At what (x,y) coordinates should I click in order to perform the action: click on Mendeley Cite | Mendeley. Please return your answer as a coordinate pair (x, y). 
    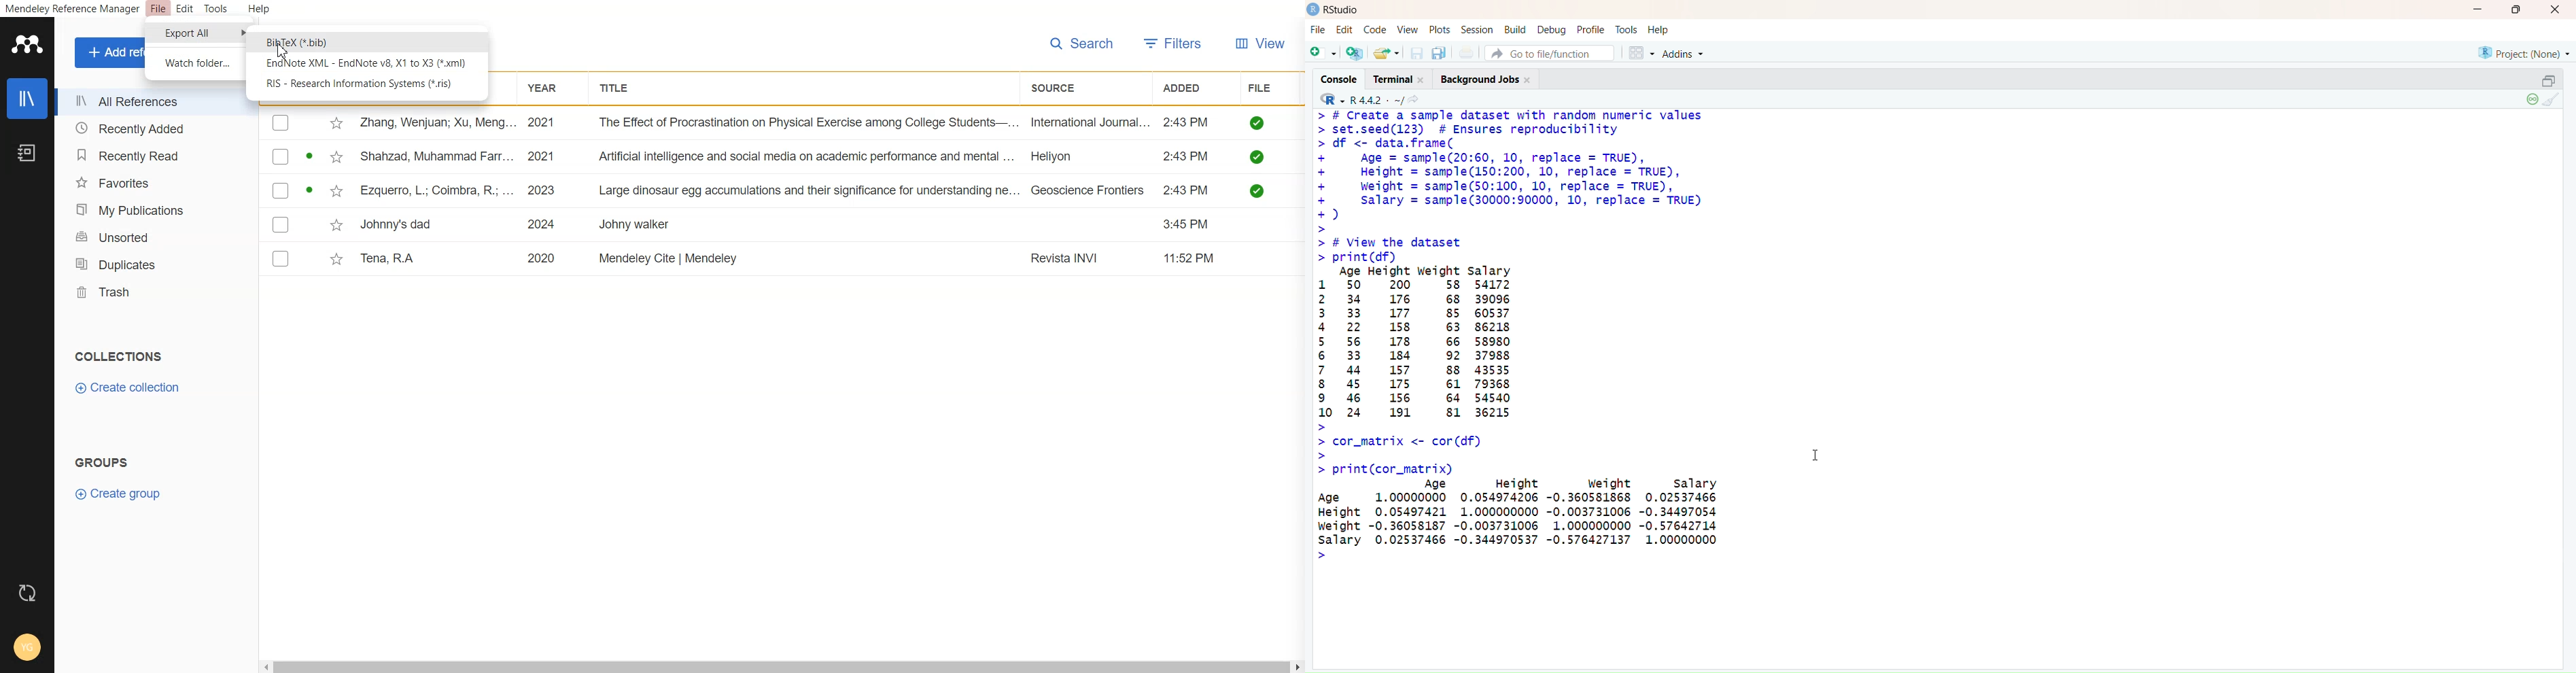
    Looking at the image, I should click on (670, 258).